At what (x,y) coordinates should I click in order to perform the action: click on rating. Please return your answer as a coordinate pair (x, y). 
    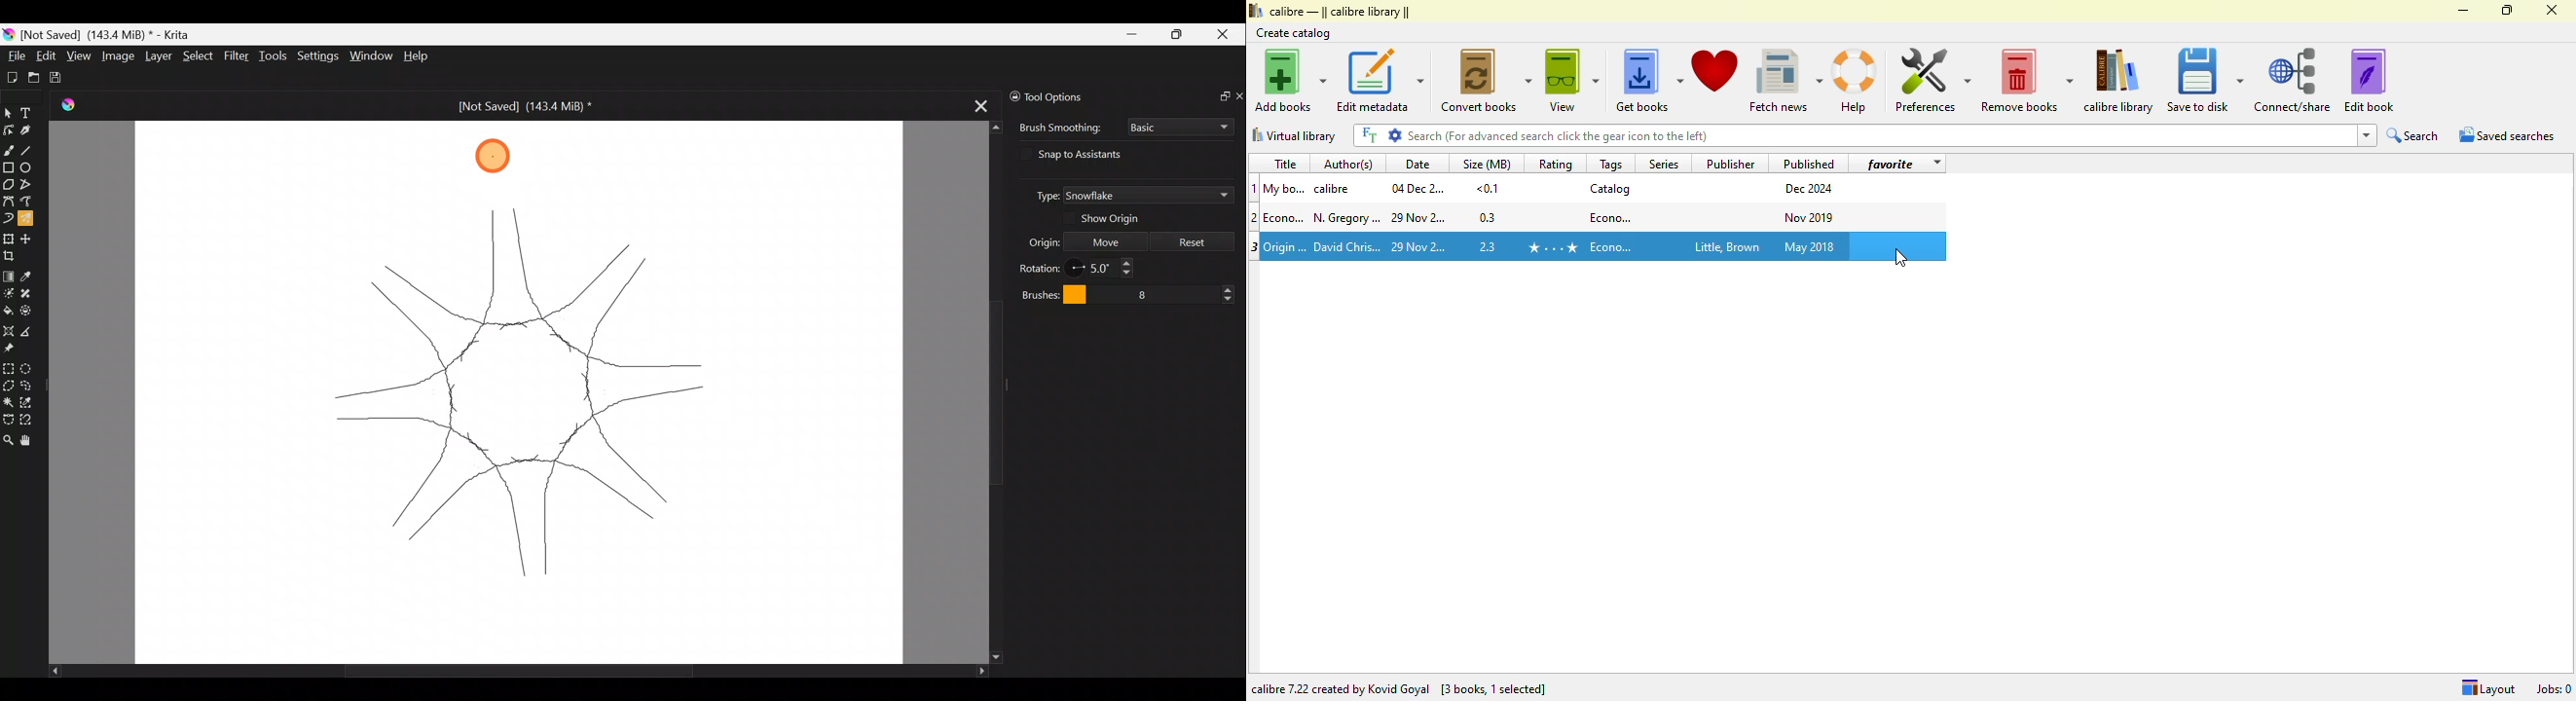
    Looking at the image, I should click on (1552, 247).